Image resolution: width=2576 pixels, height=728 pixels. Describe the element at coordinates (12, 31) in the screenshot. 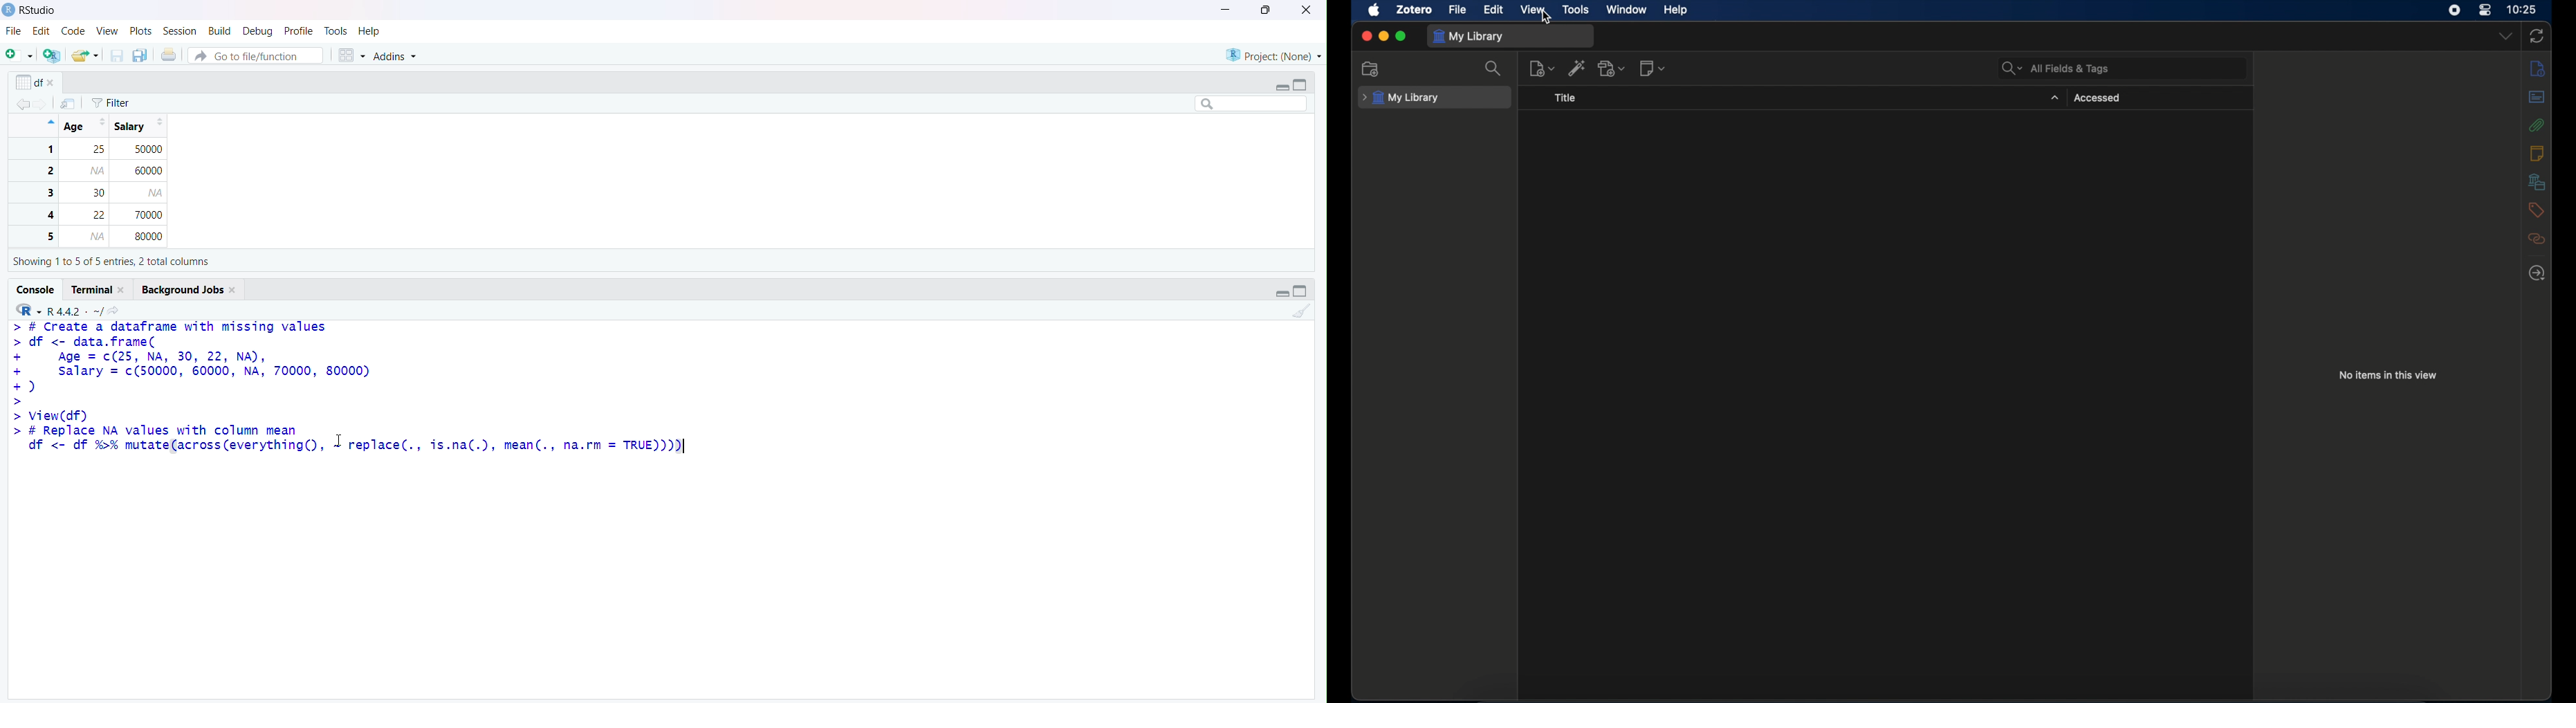

I see `File` at that location.